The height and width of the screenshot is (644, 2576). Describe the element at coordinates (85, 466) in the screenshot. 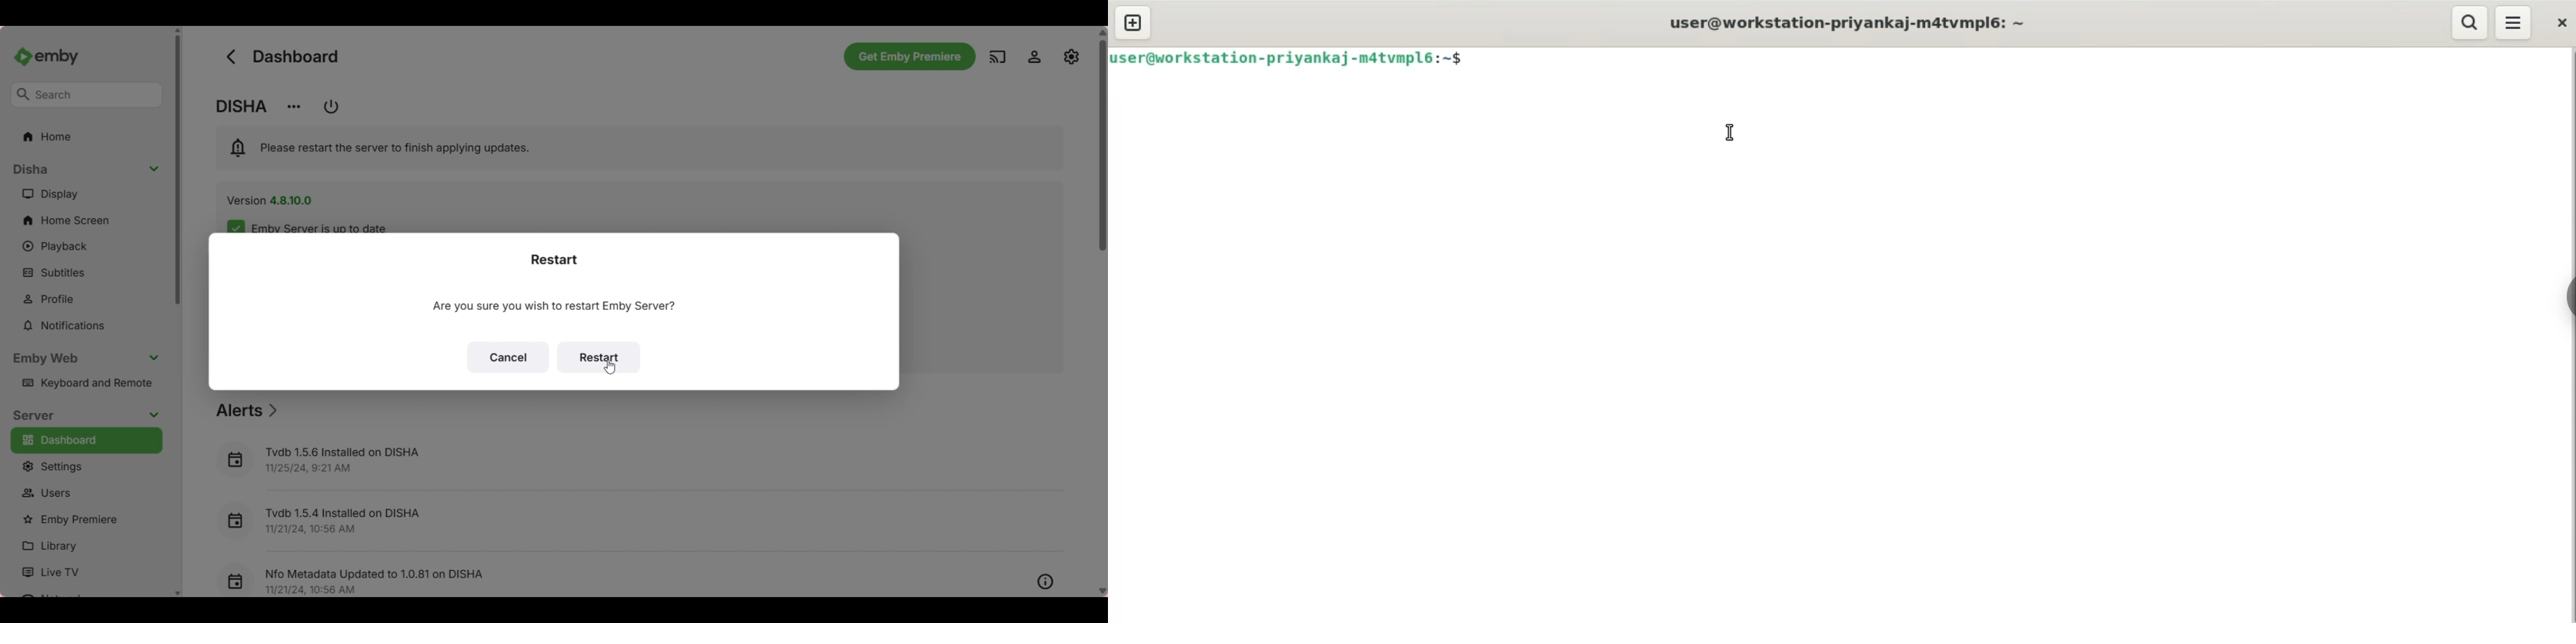

I see `Settings` at that location.